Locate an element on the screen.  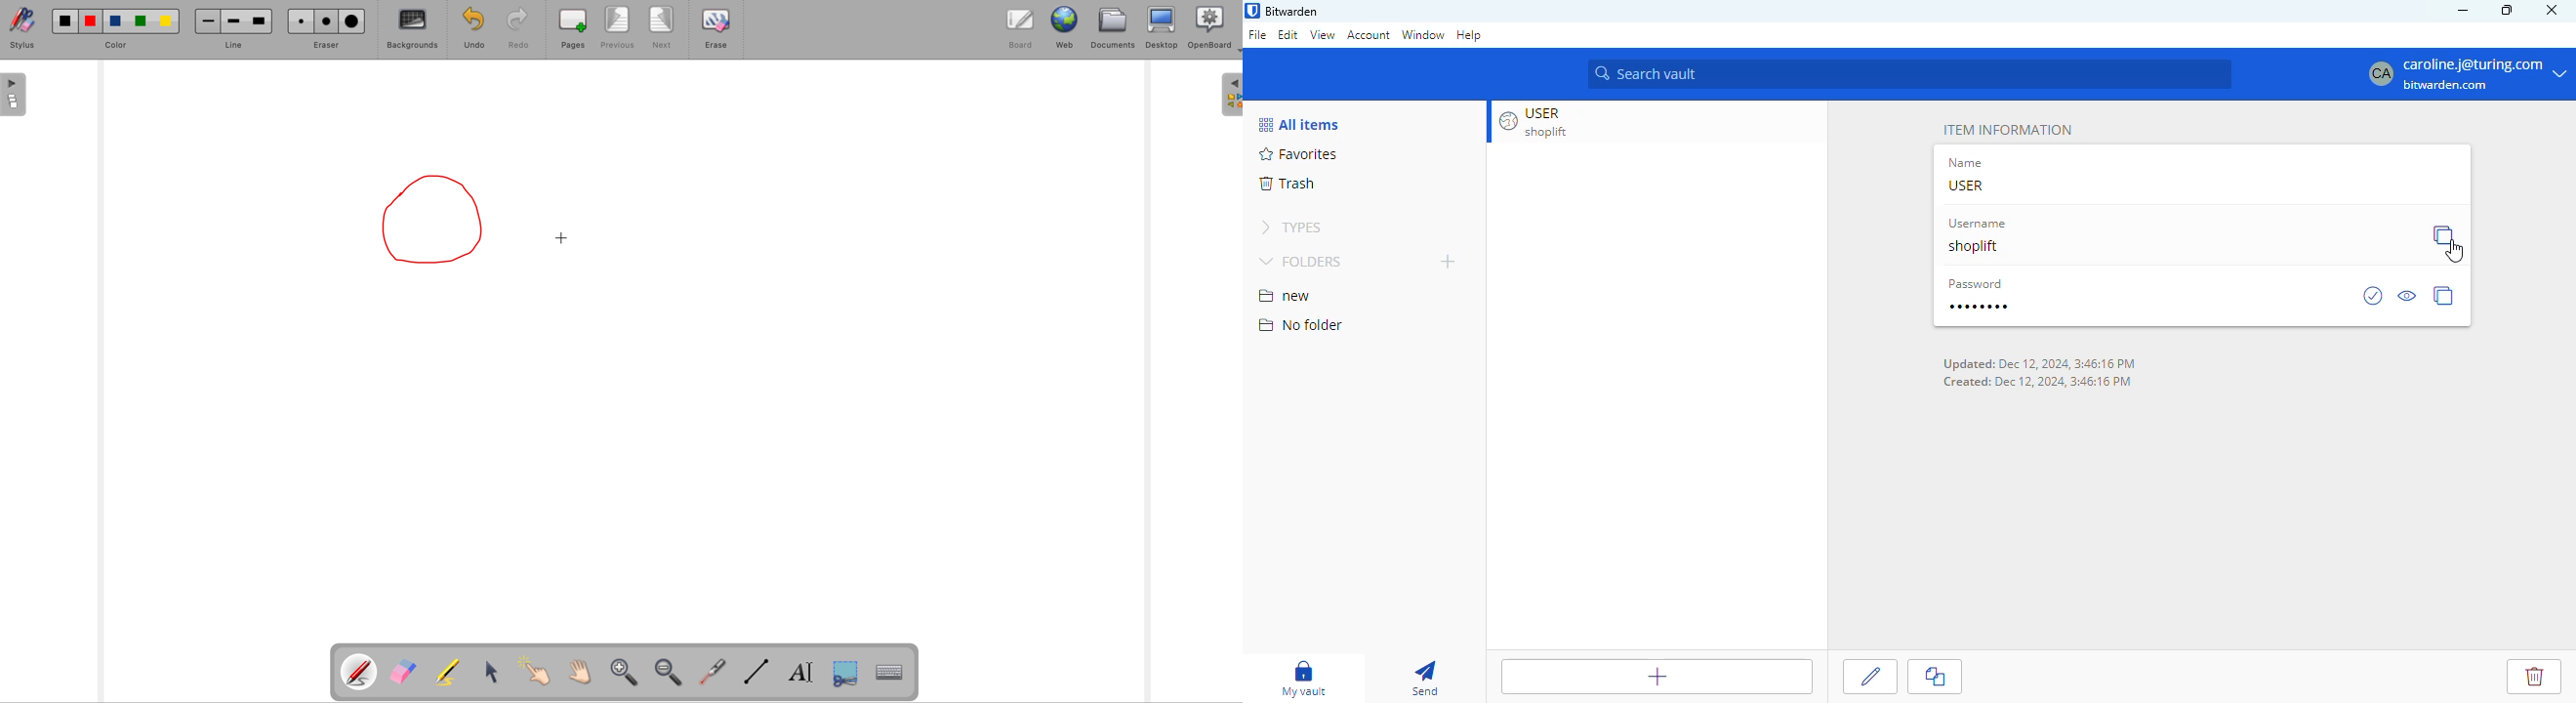
eraser is located at coordinates (328, 29).